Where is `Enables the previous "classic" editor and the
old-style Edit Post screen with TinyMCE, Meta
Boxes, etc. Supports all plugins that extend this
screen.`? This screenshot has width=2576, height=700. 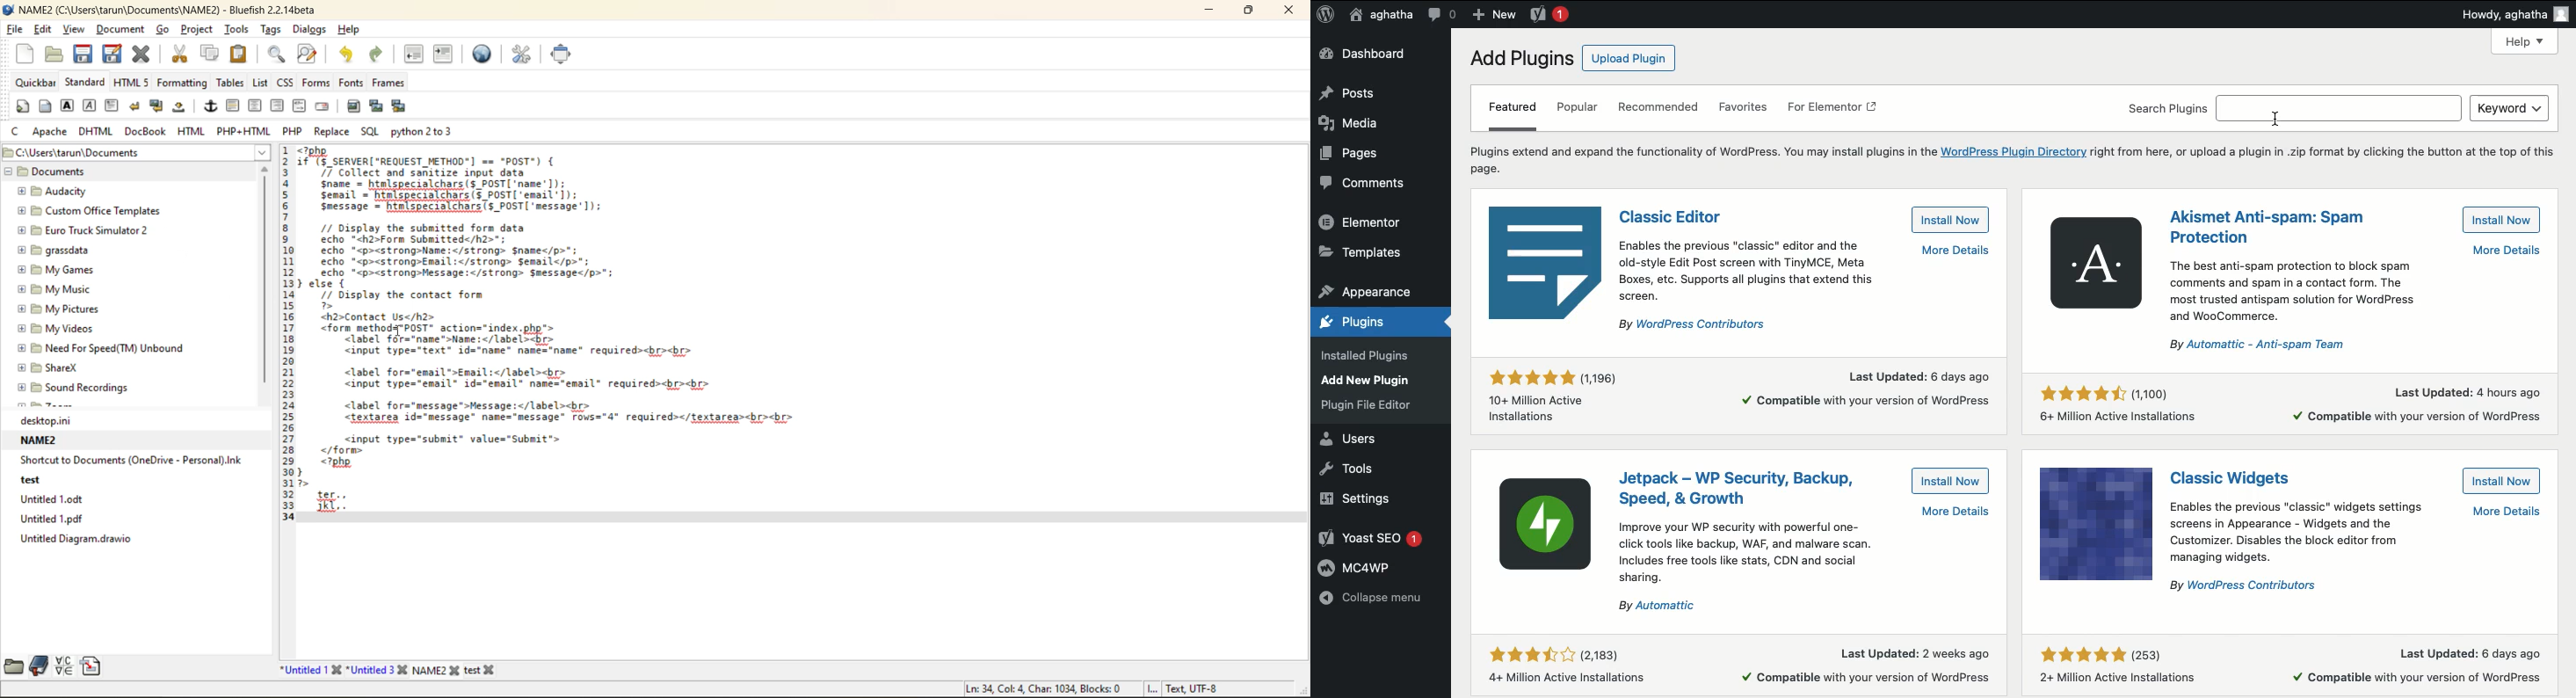 Enables the previous "classic" editor and the
old-style Edit Post screen with TinyMCE, Meta
Boxes, etc. Supports all plugins that extend this
screen. is located at coordinates (1804, 285).